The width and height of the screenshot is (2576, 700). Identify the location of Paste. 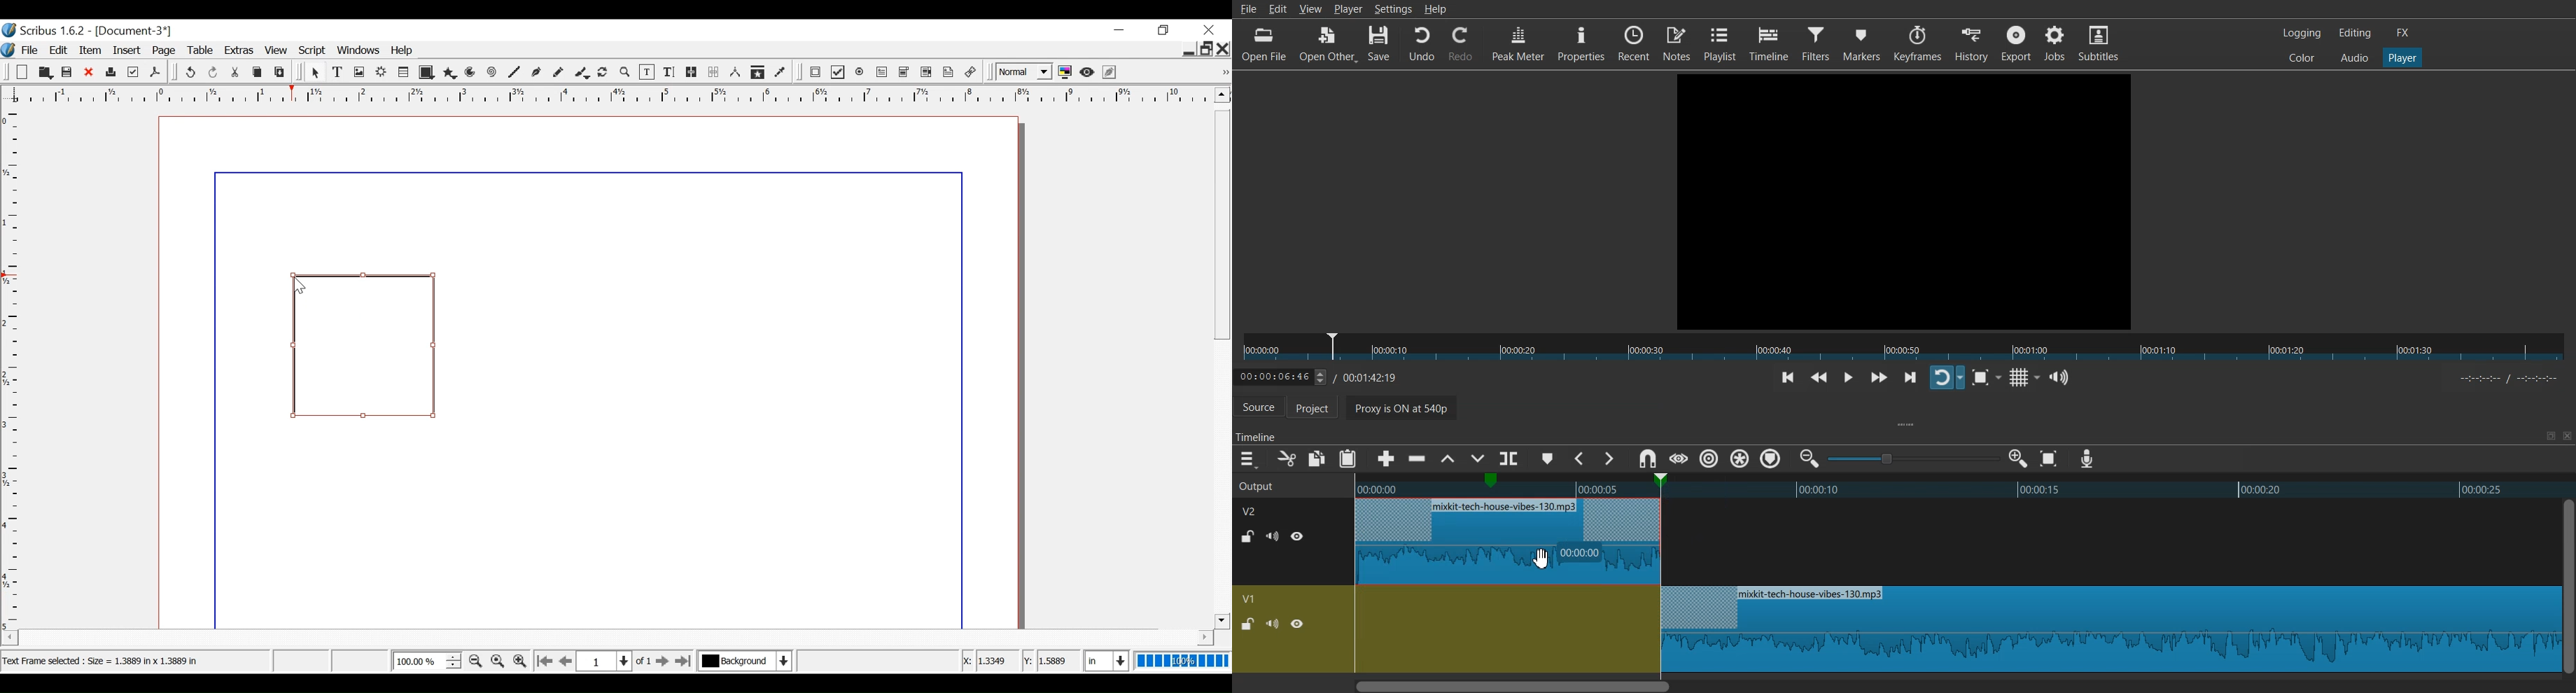
(1348, 458).